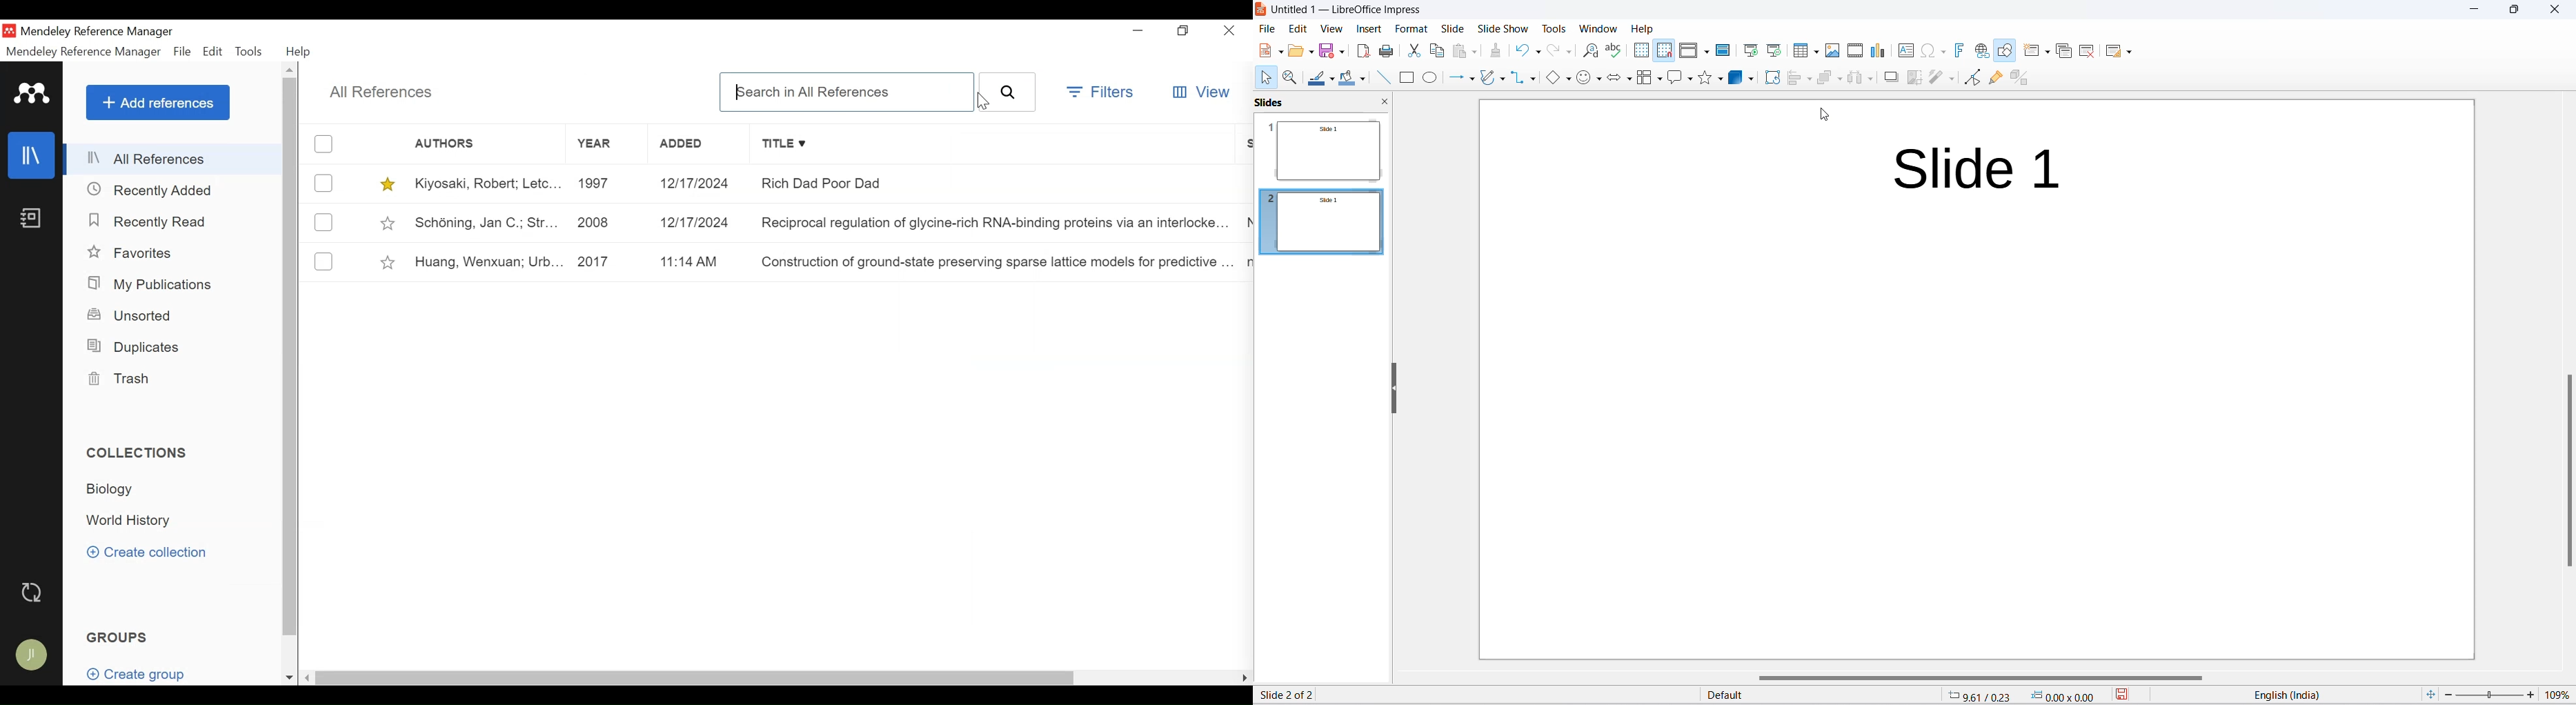 This screenshot has width=2576, height=728. Describe the element at coordinates (136, 252) in the screenshot. I see `Favorites` at that location.